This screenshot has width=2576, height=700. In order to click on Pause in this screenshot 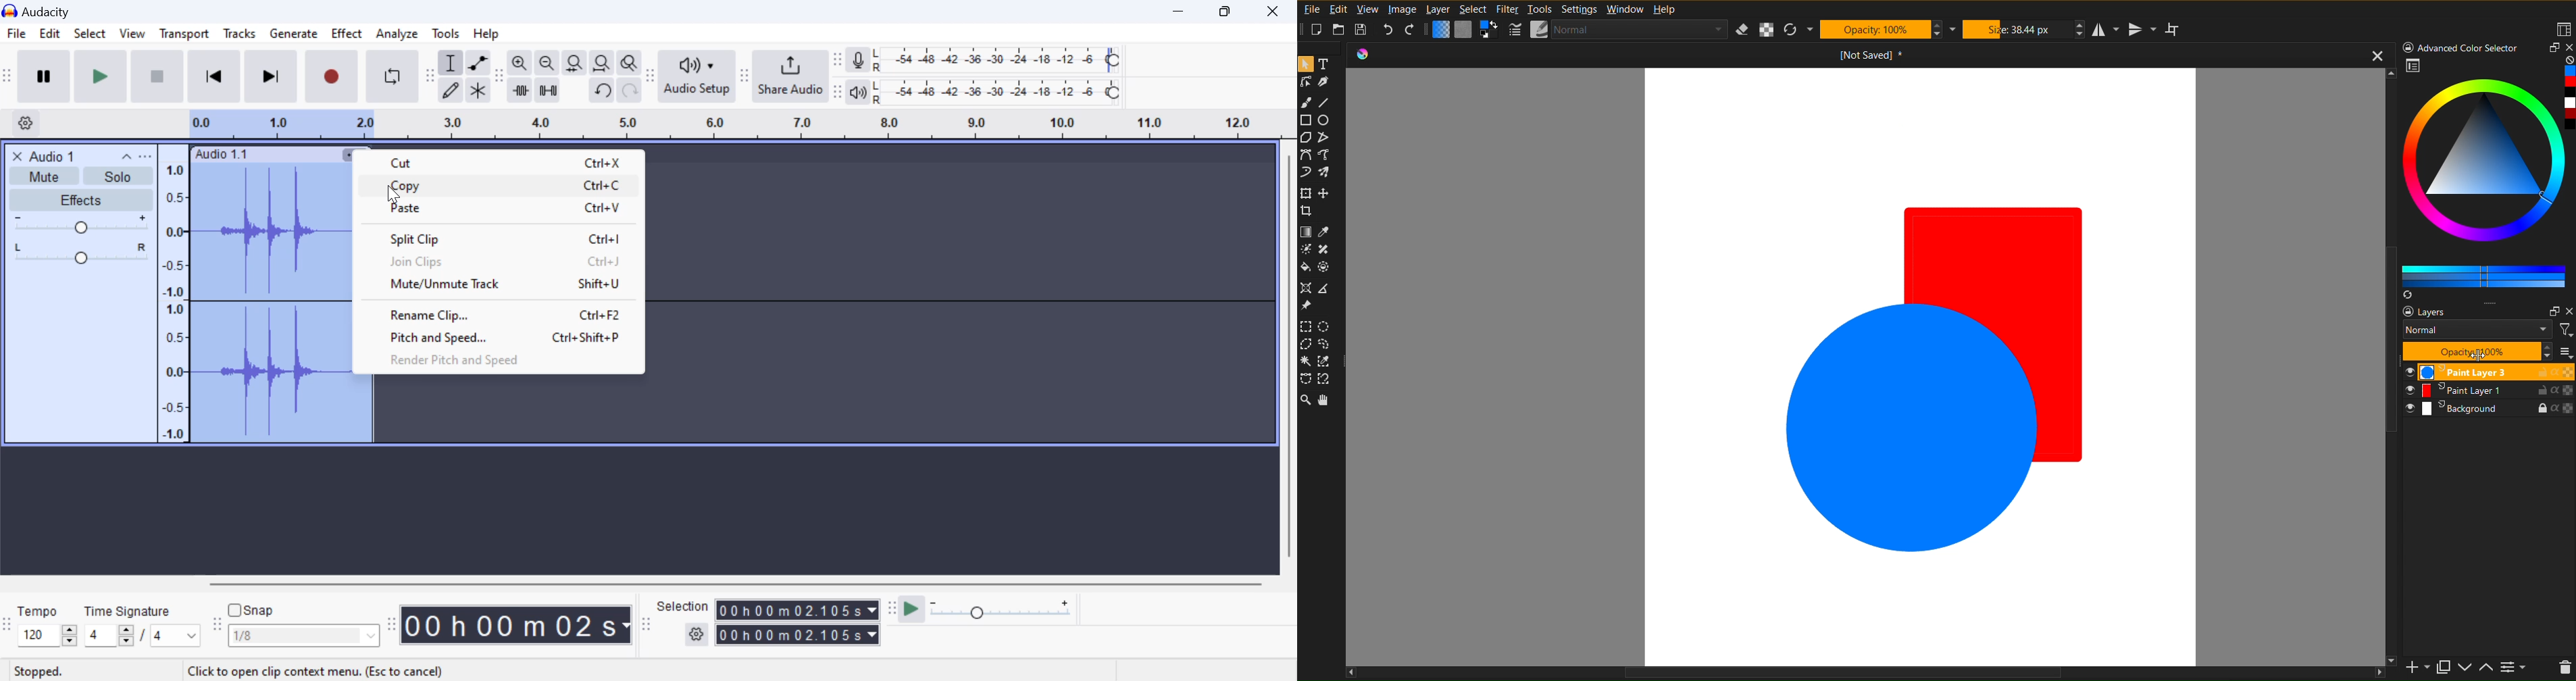, I will do `click(43, 76)`.